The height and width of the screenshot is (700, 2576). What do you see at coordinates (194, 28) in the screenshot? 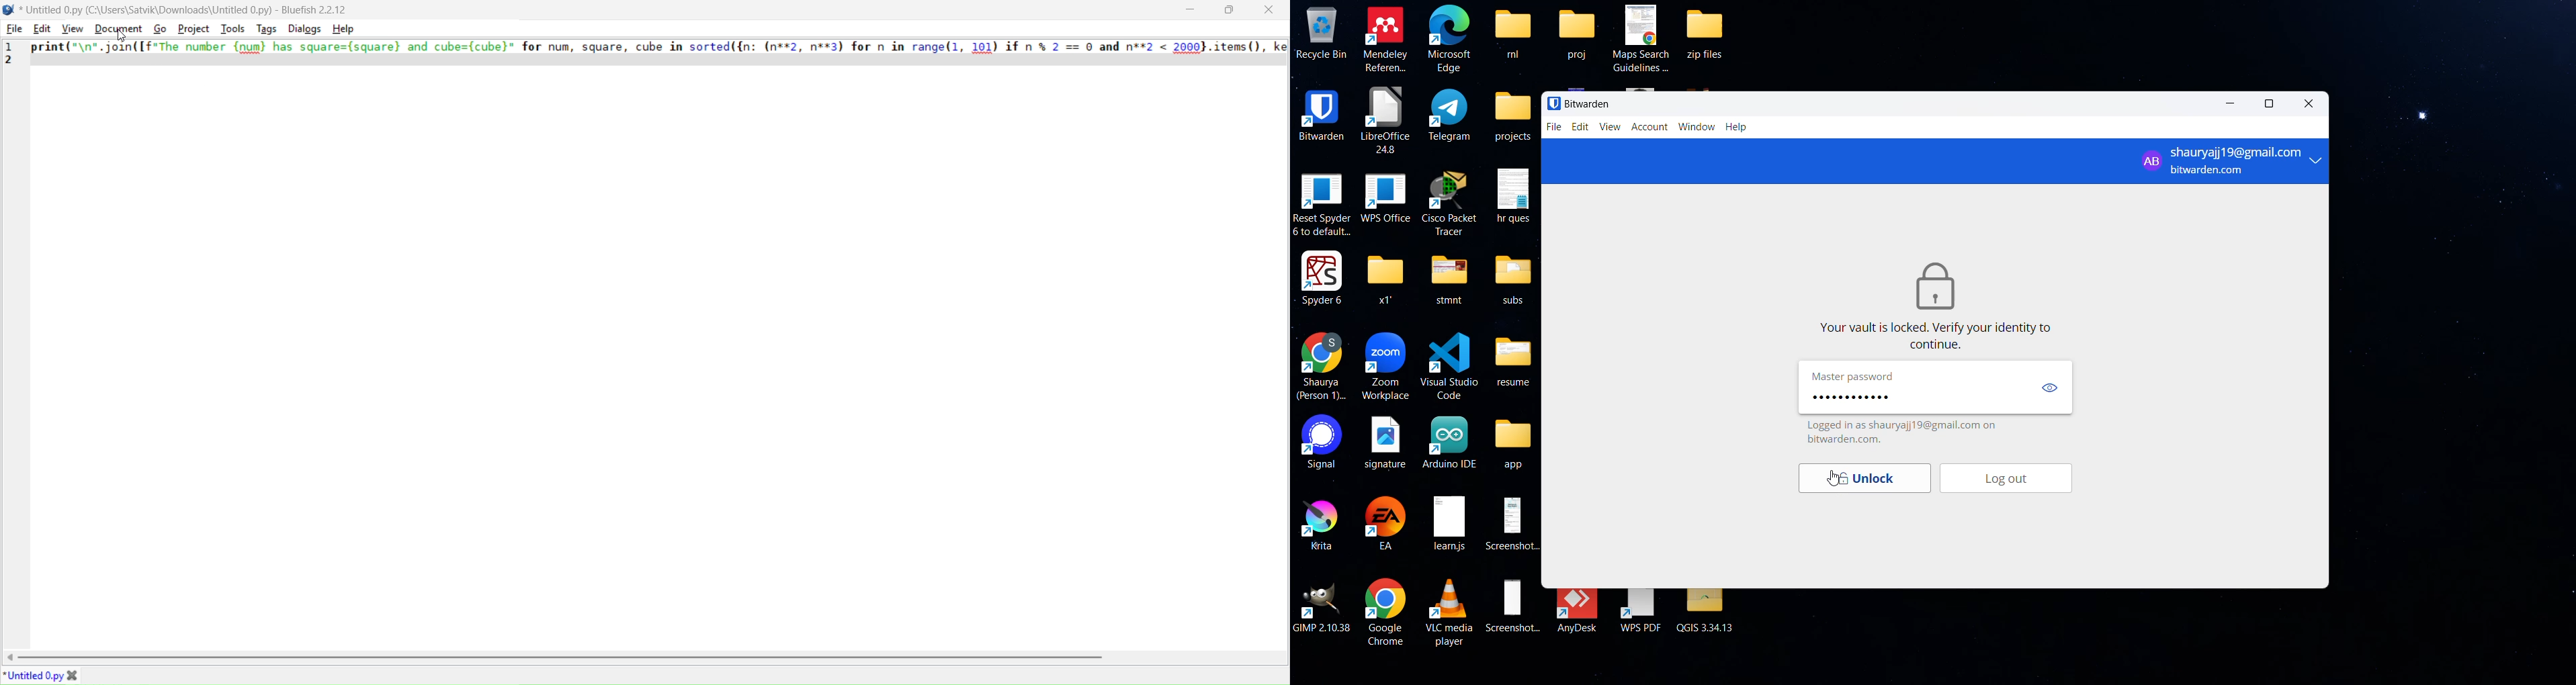
I see `project` at bounding box center [194, 28].